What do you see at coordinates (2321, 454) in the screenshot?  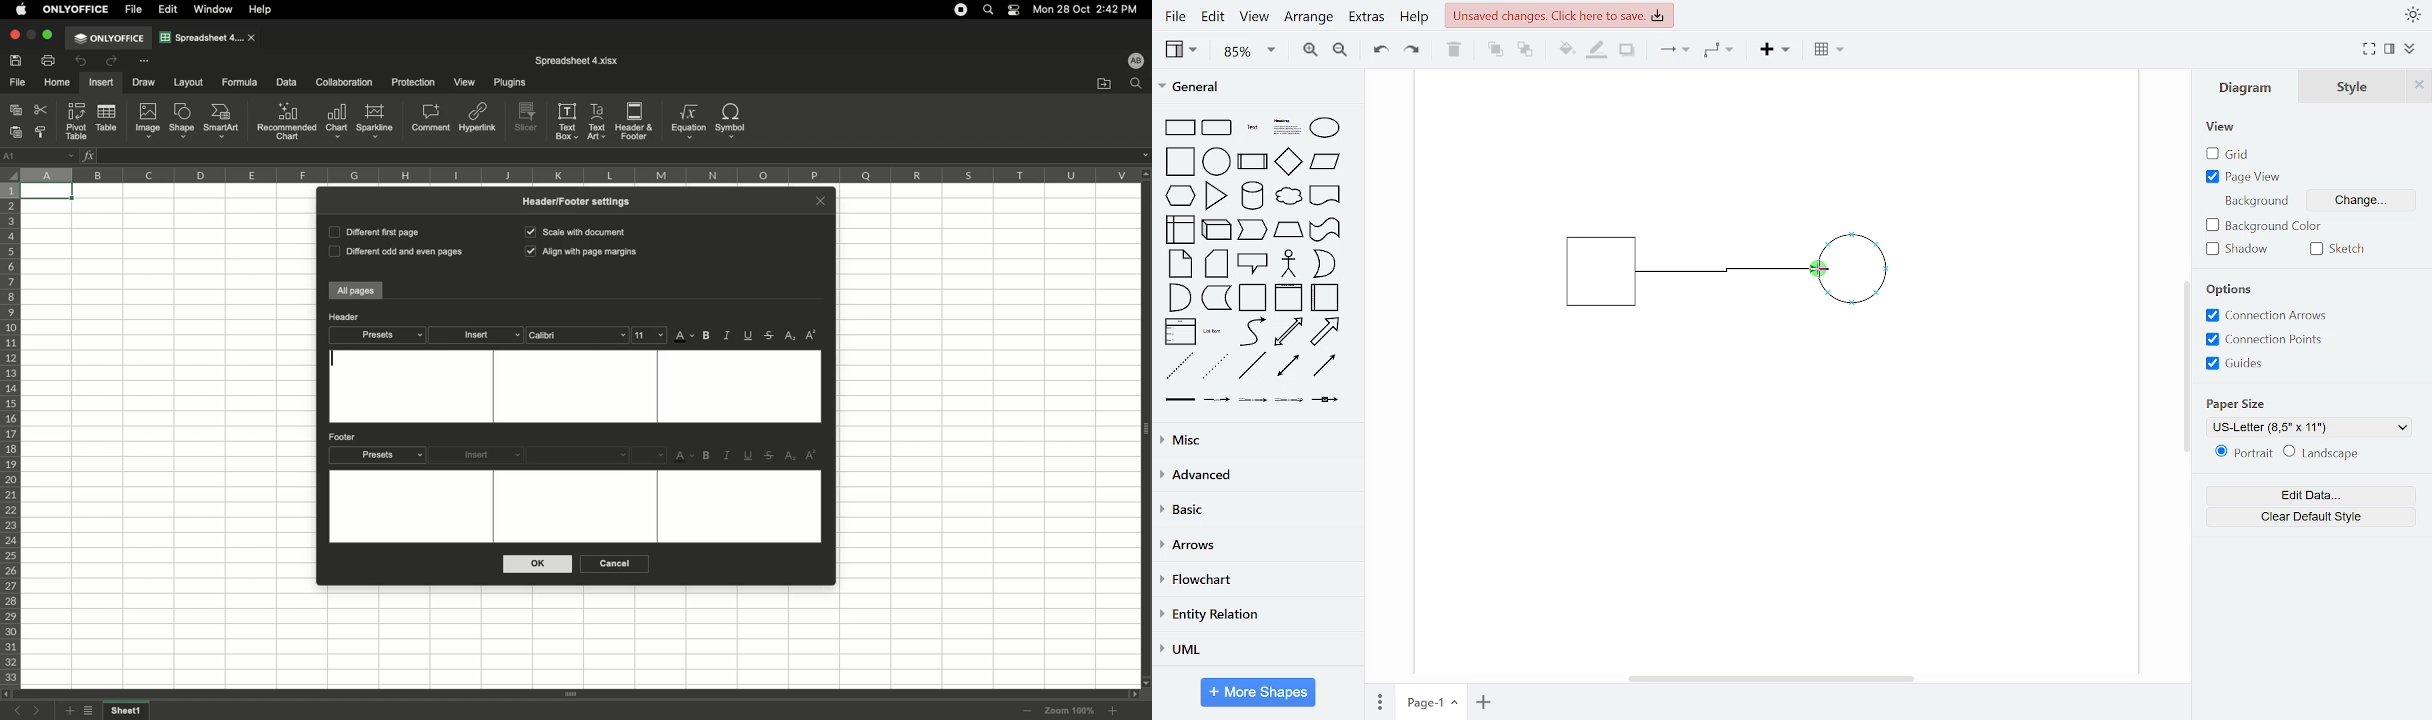 I see `clear default style` at bounding box center [2321, 454].